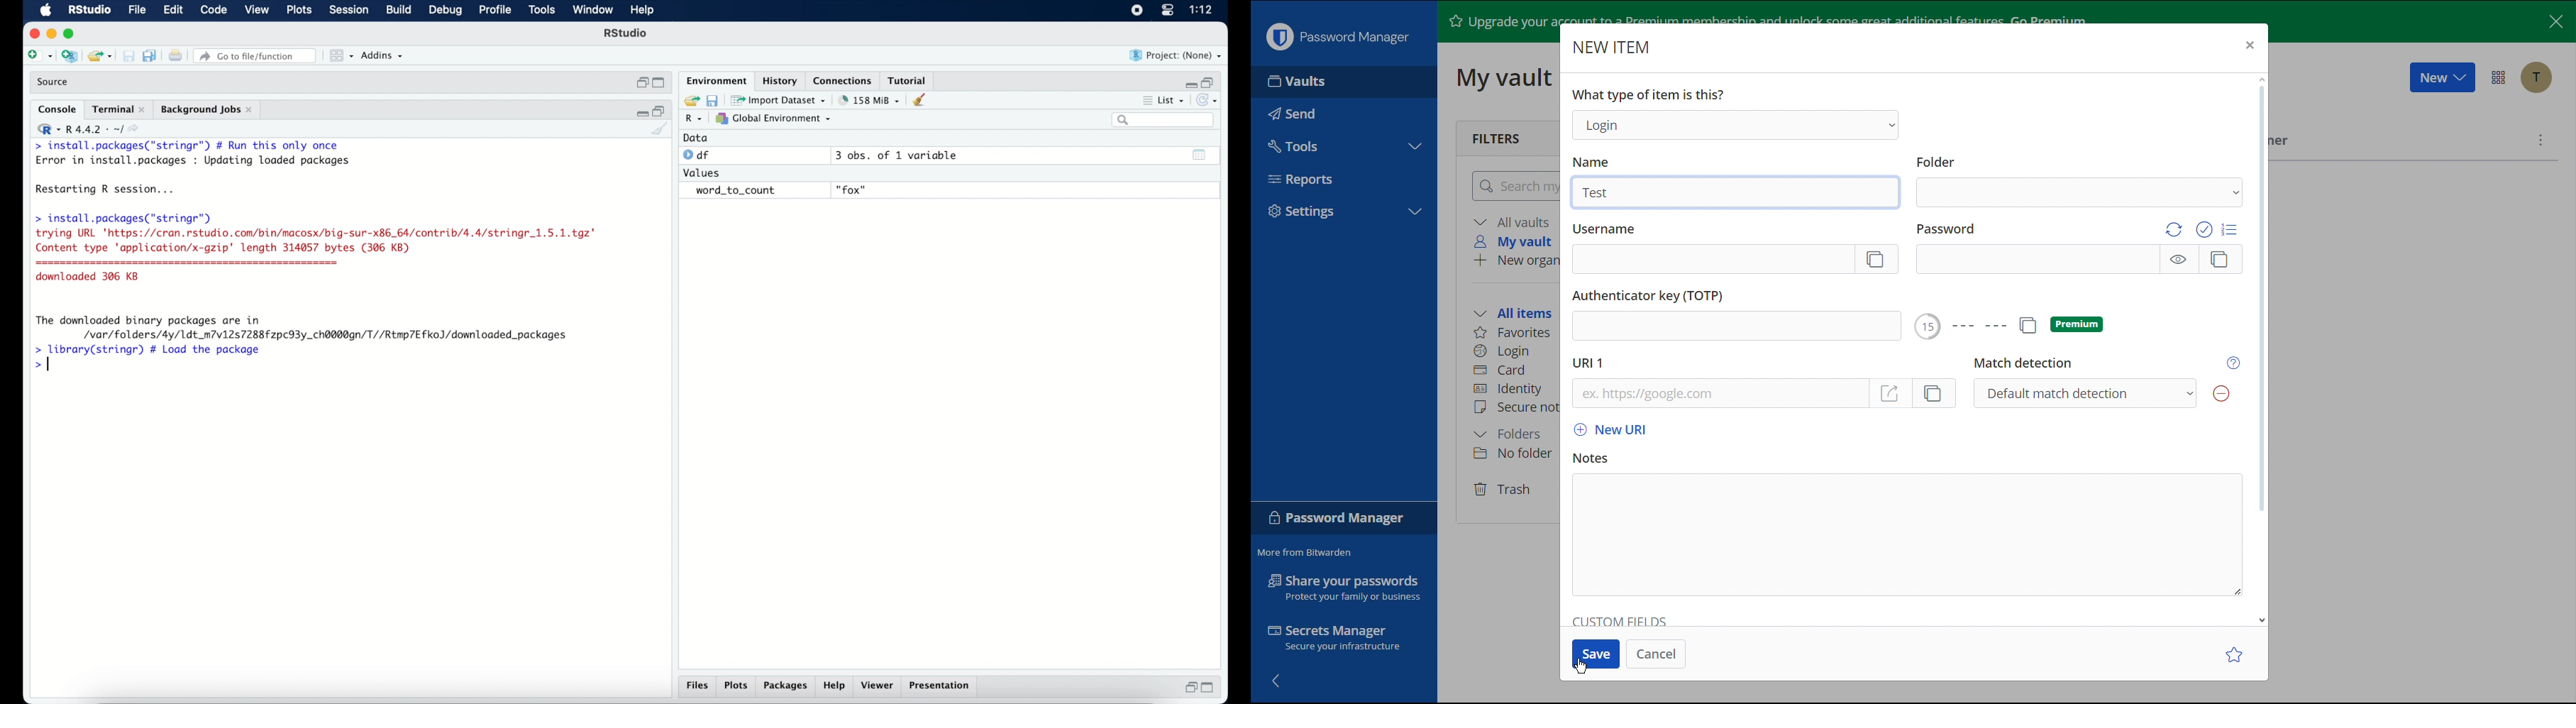 Image resolution: width=2576 pixels, height=728 pixels. What do you see at coordinates (2252, 48) in the screenshot?
I see `Close` at bounding box center [2252, 48].